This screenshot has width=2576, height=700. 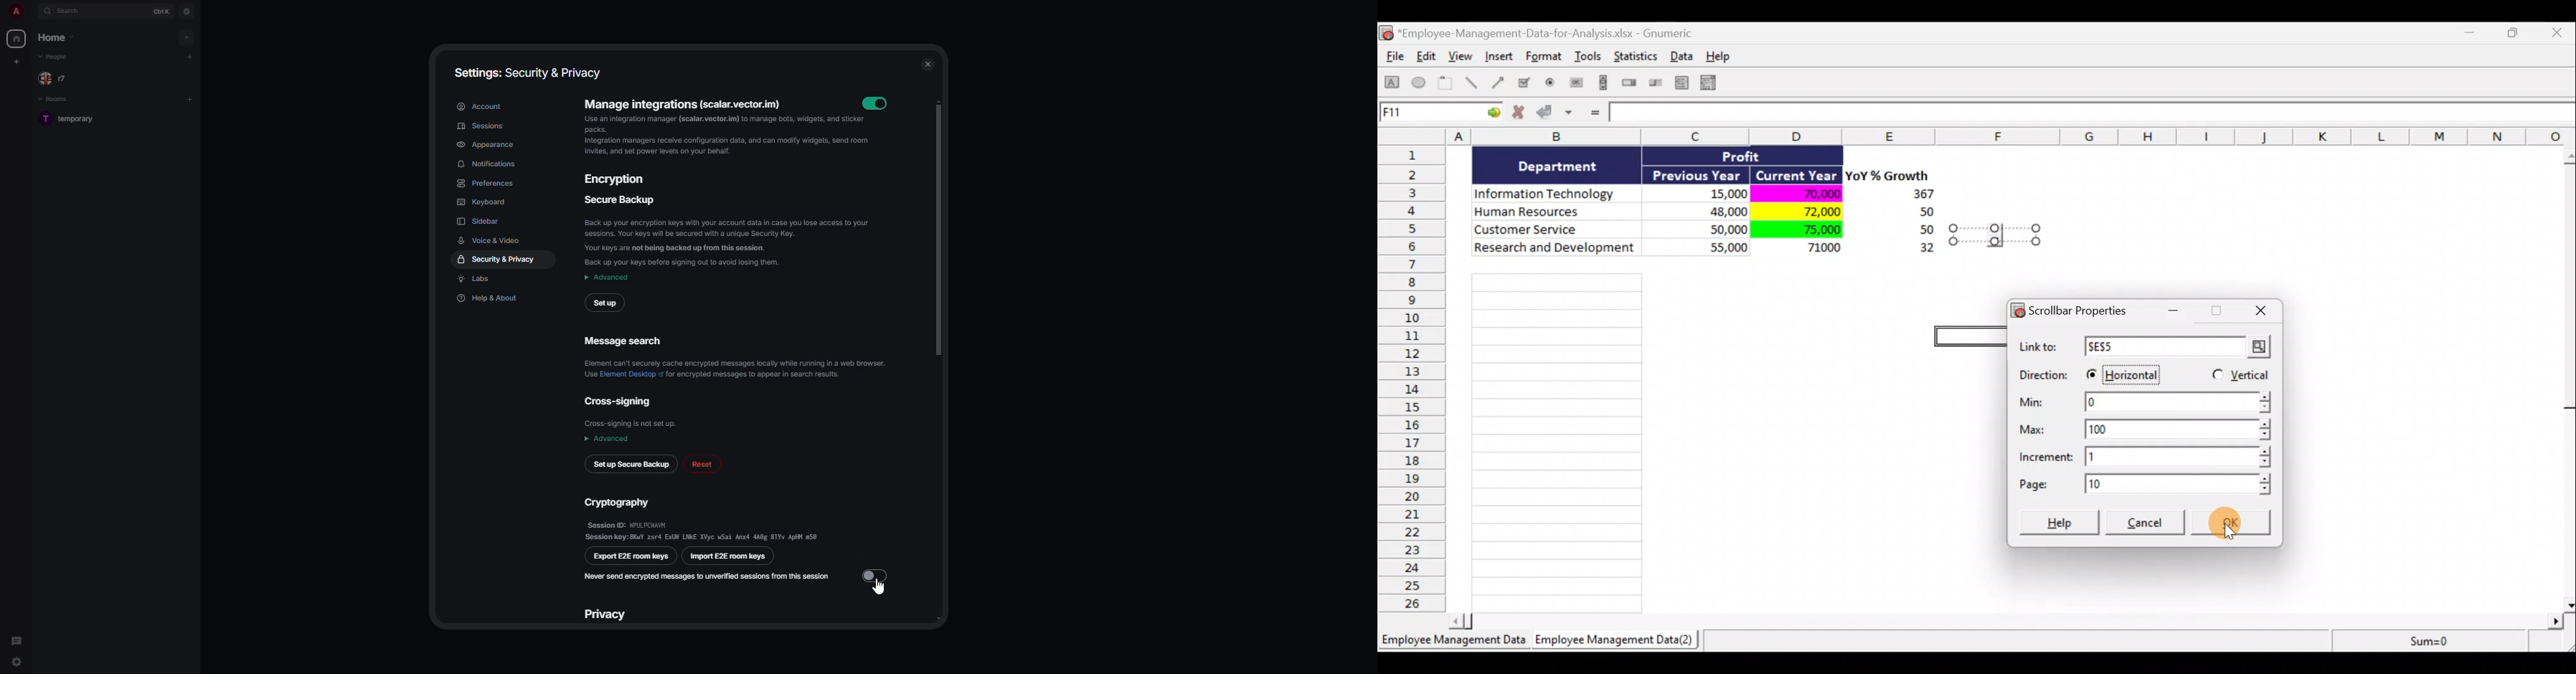 I want to click on Cancel change, so click(x=1522, y=115).